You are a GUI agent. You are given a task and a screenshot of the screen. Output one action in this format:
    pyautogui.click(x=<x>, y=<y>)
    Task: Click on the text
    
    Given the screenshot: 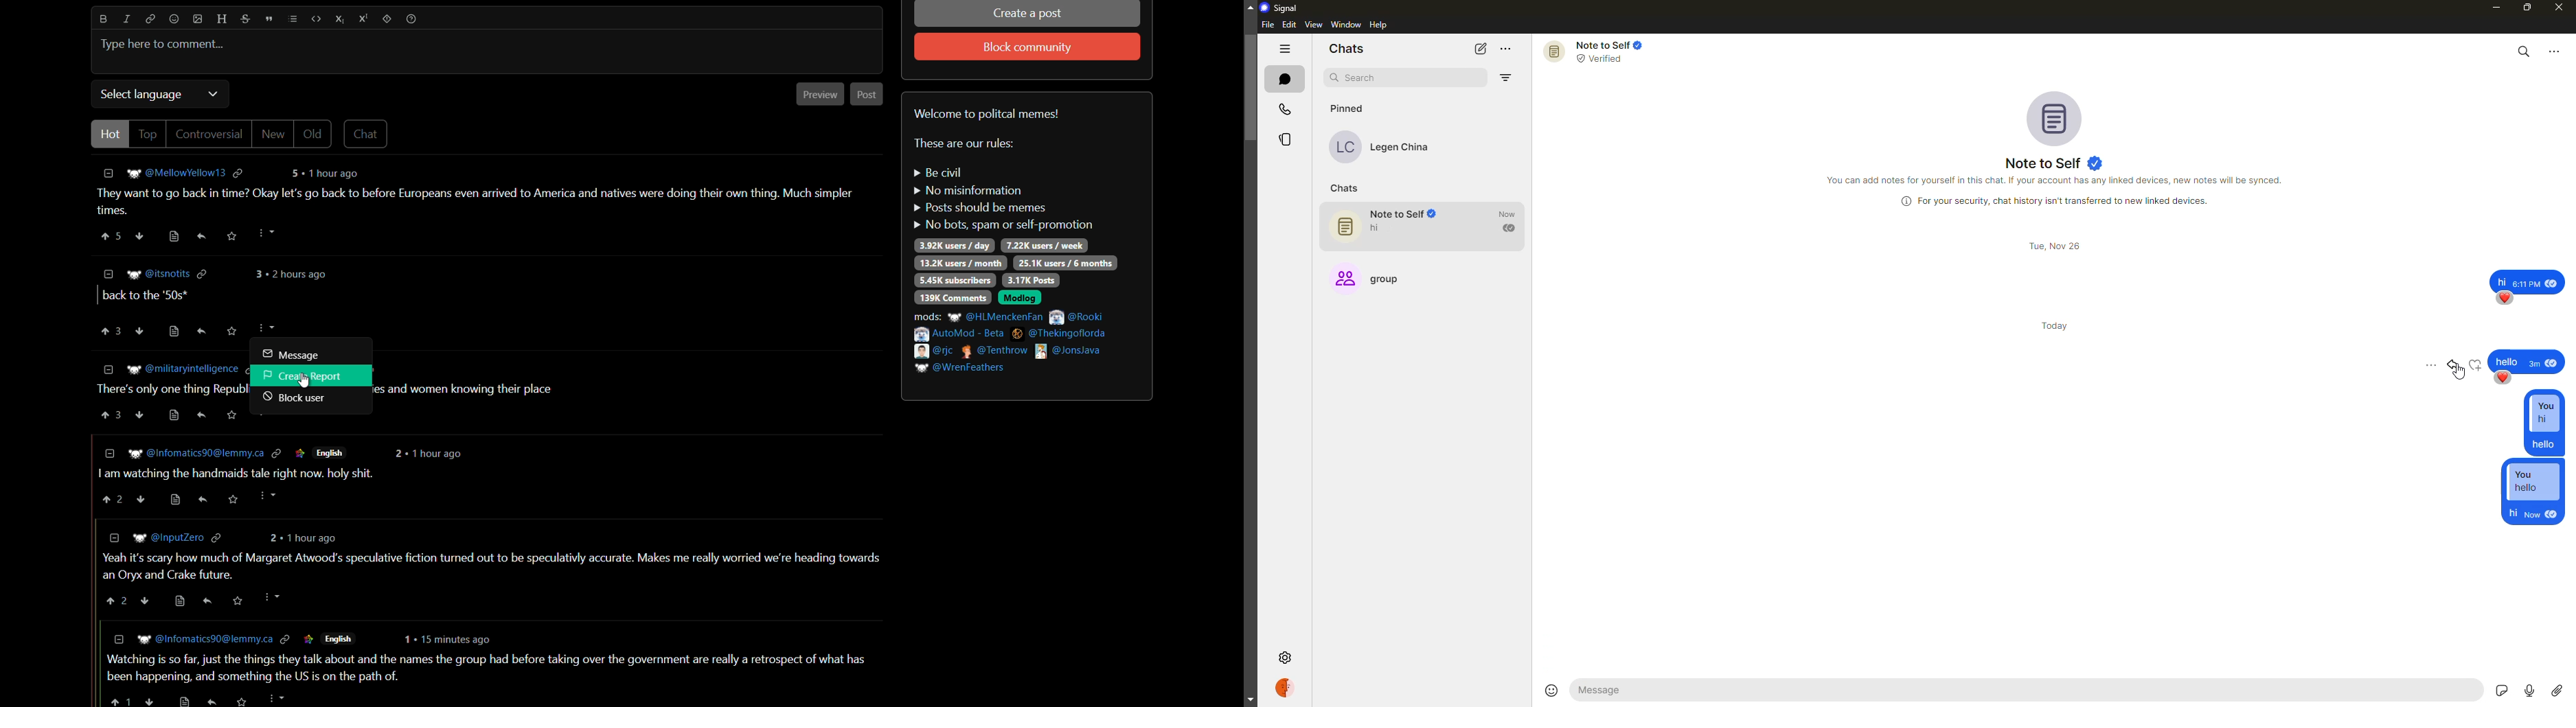 What is the action you would take?
    pyautogui.click(x=964, y=144)
    